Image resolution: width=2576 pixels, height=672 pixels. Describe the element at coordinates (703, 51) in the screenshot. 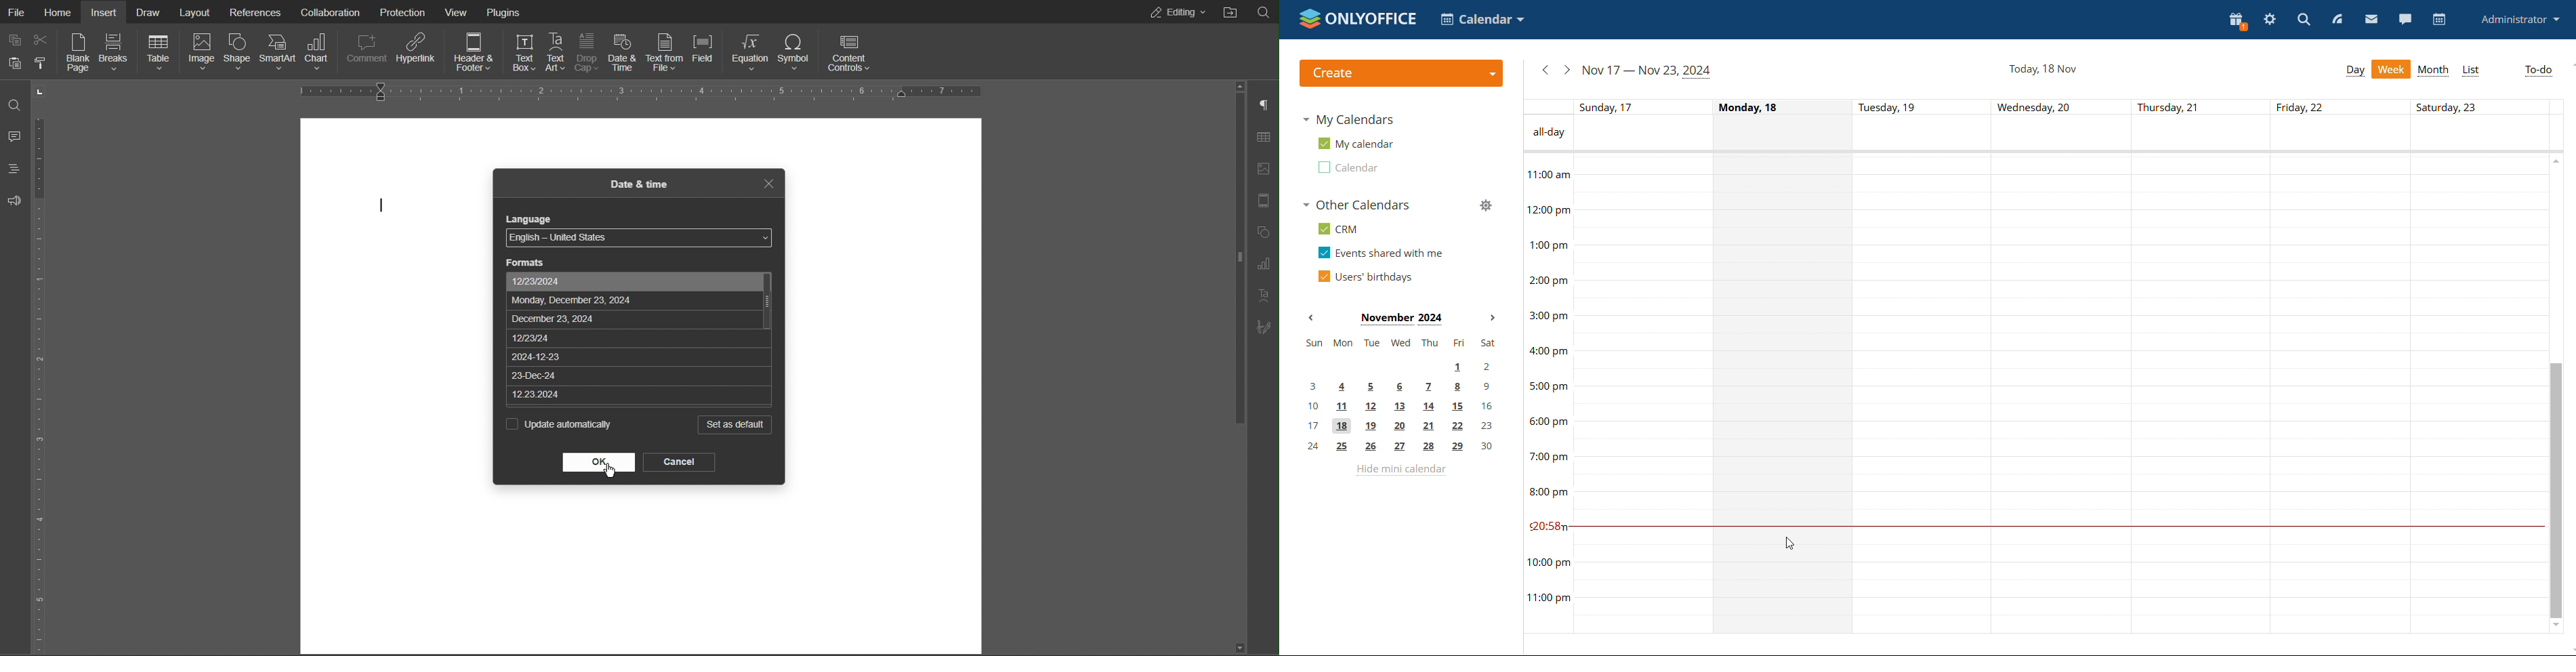

I see `Field` at that location.